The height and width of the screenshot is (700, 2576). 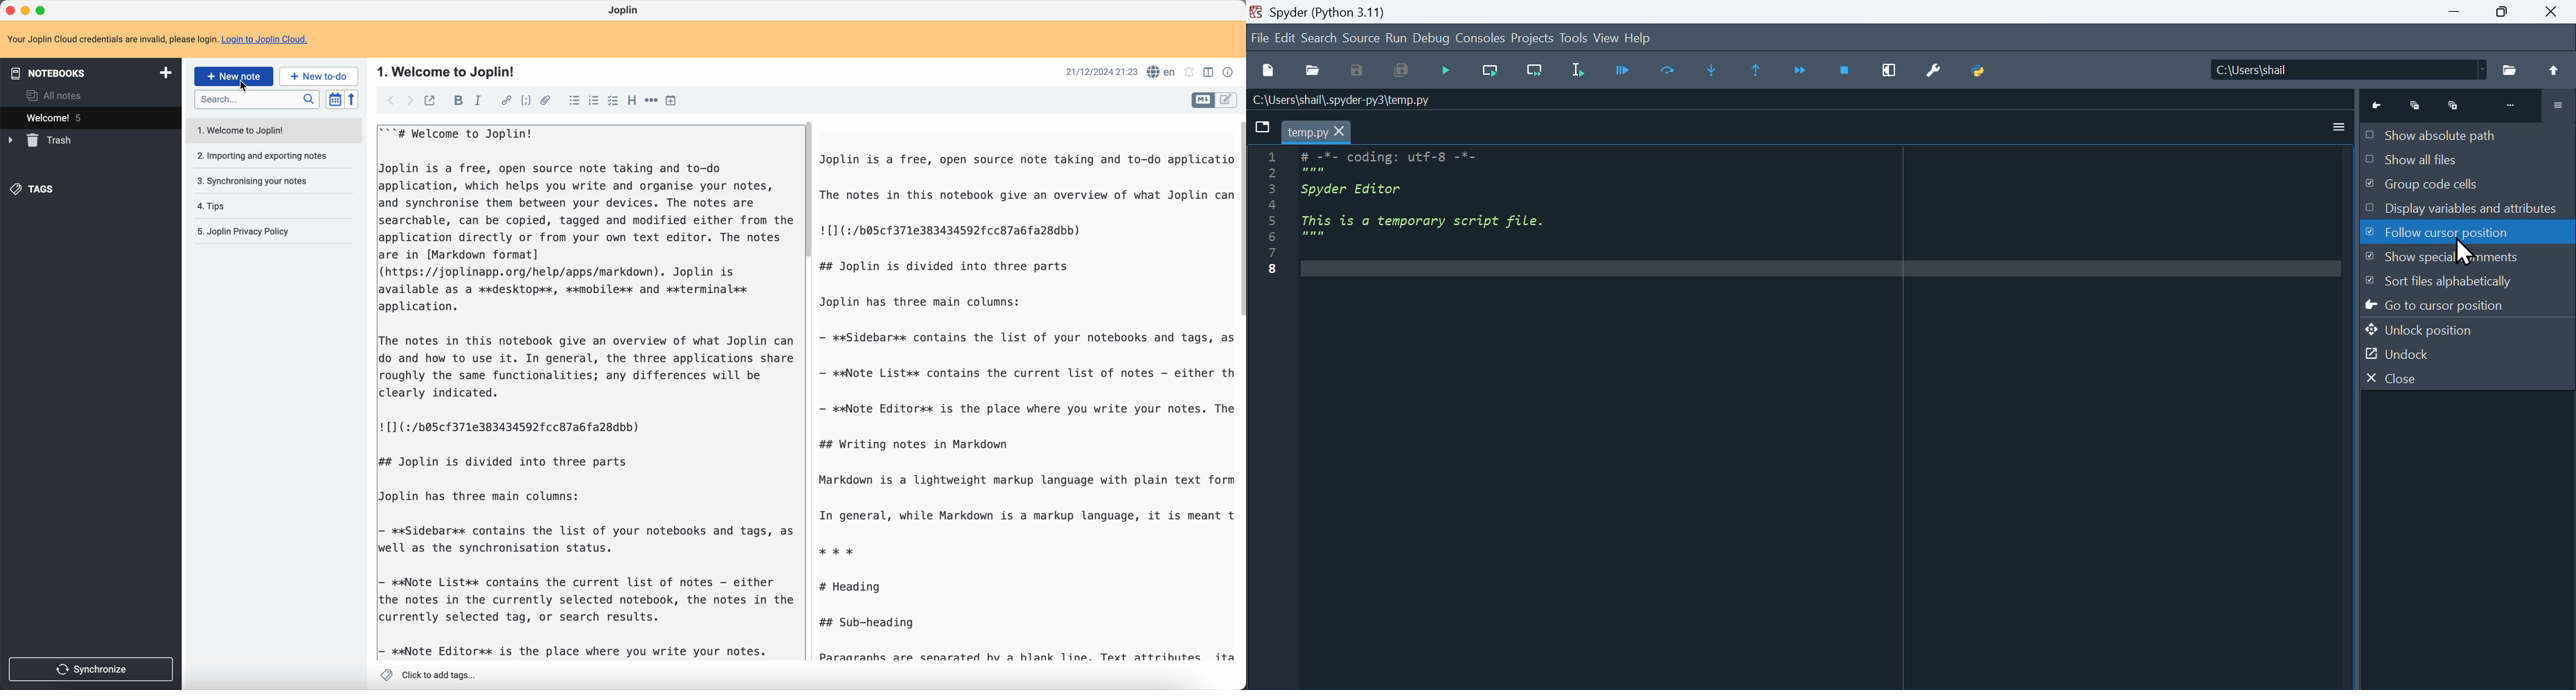 I want to click on Spyder, so click(x=1329, y=11).